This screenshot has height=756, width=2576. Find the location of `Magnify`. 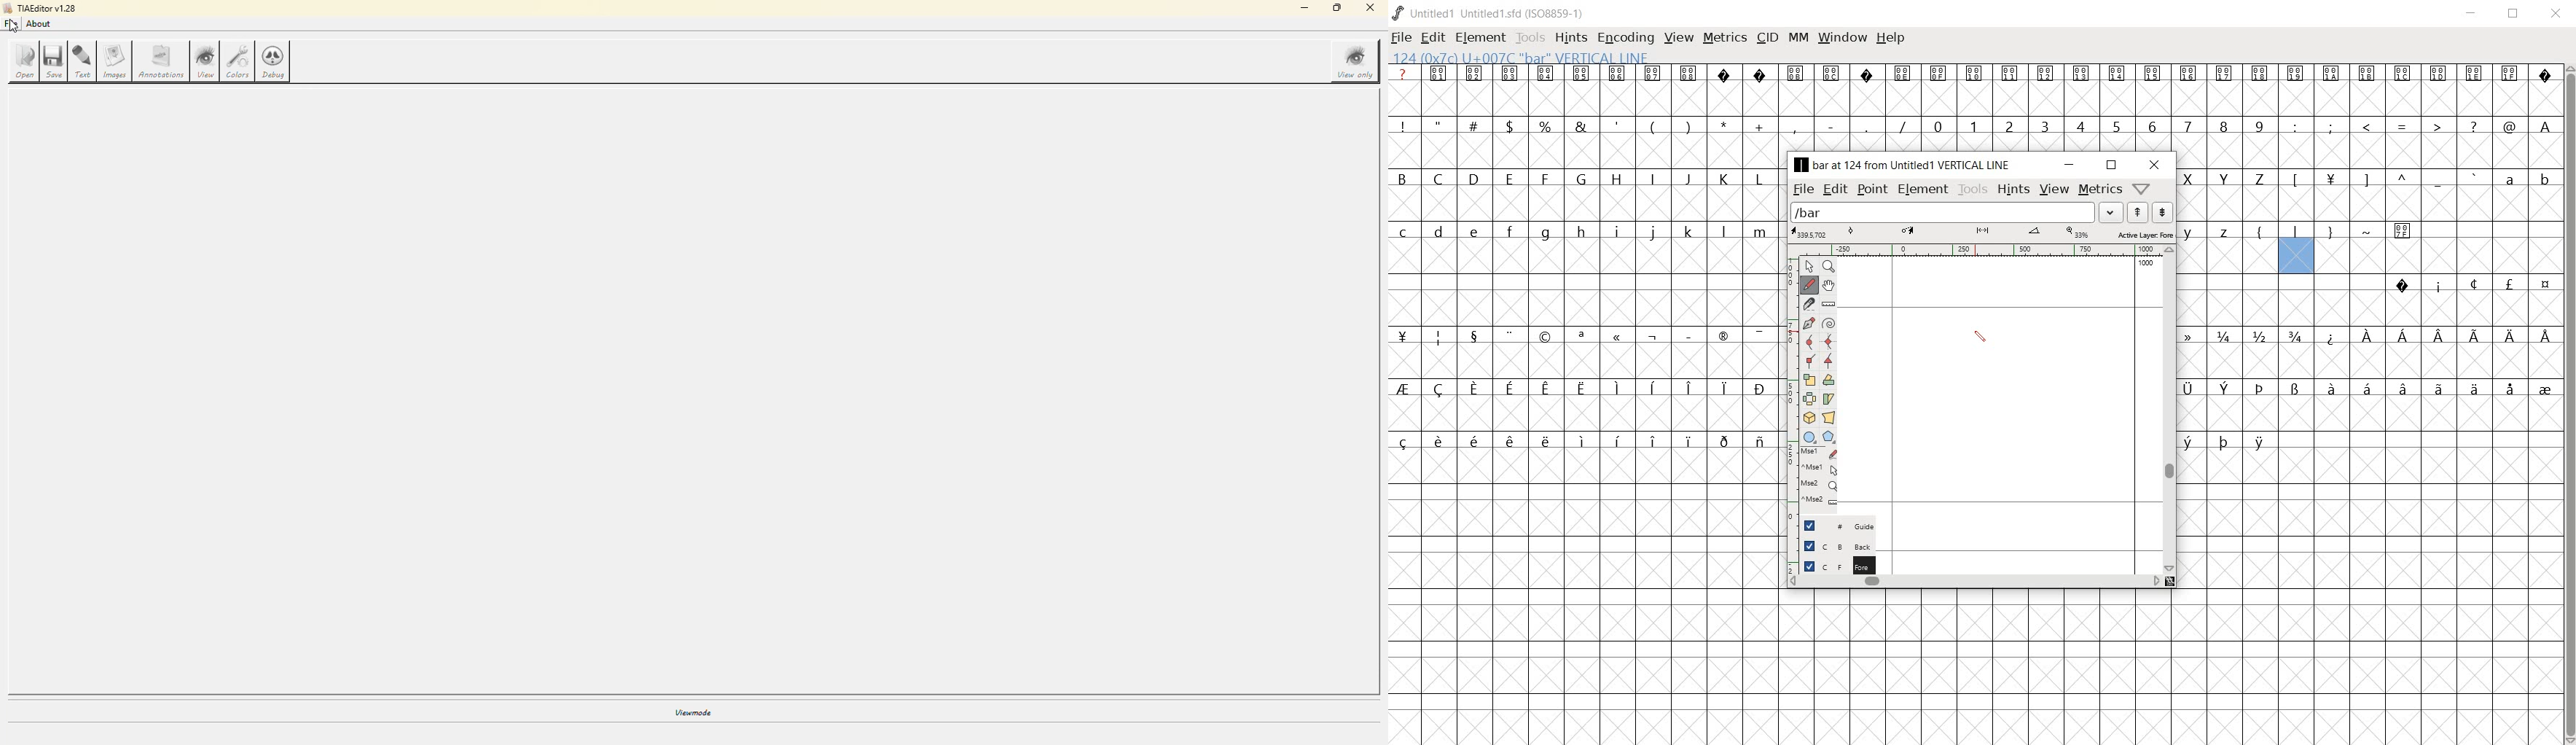

Magnify is located at coordinates (1828, 268).